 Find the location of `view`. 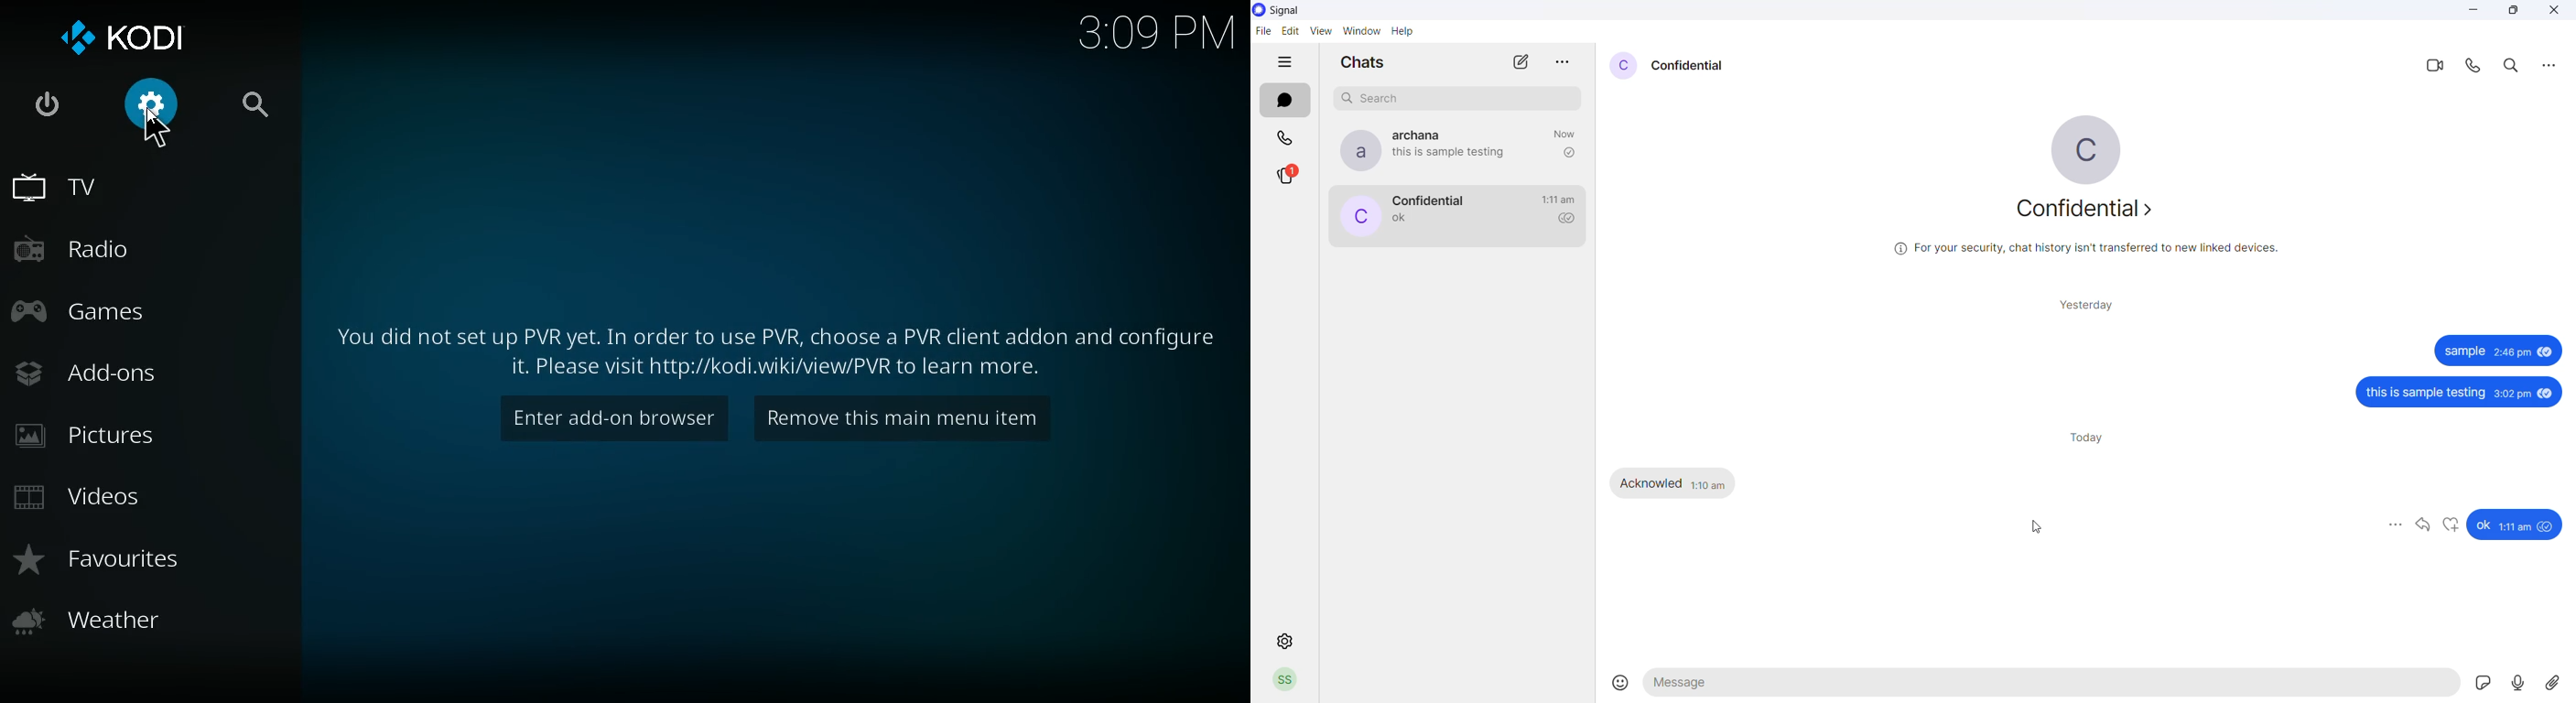

view is located at coordinates (1322, 32).